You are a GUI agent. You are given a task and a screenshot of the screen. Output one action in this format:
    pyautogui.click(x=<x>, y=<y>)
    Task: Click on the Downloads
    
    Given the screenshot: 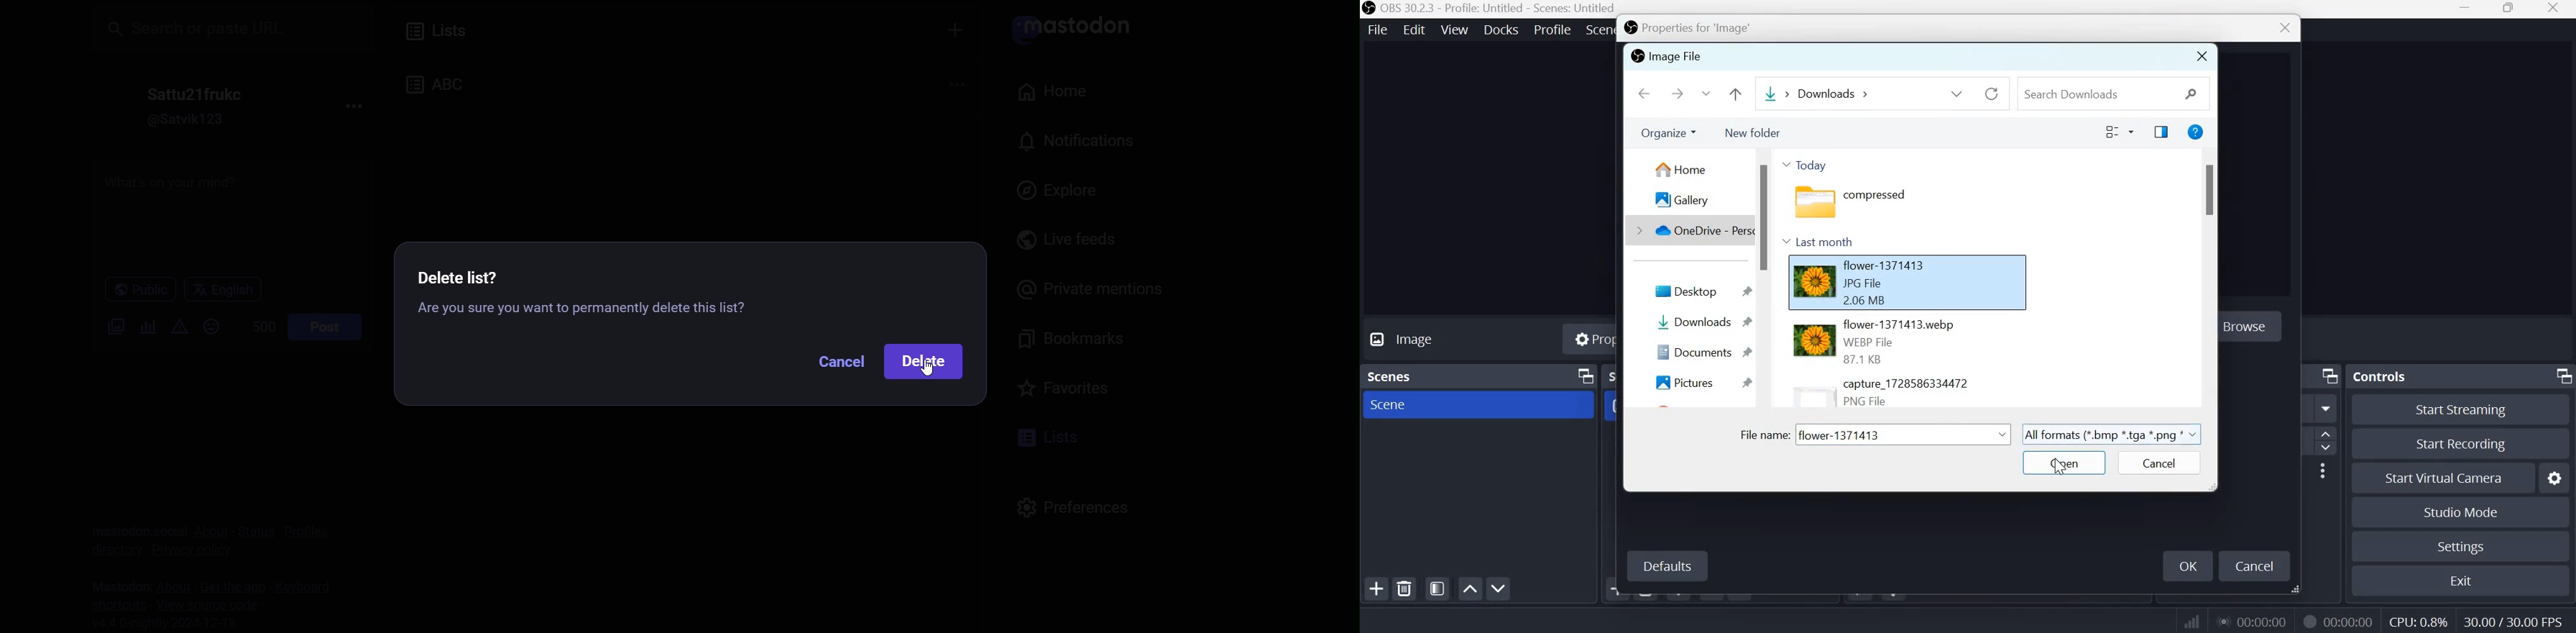 What is the action you would take?
    pyautogui.click(x=1700, y=322)
    